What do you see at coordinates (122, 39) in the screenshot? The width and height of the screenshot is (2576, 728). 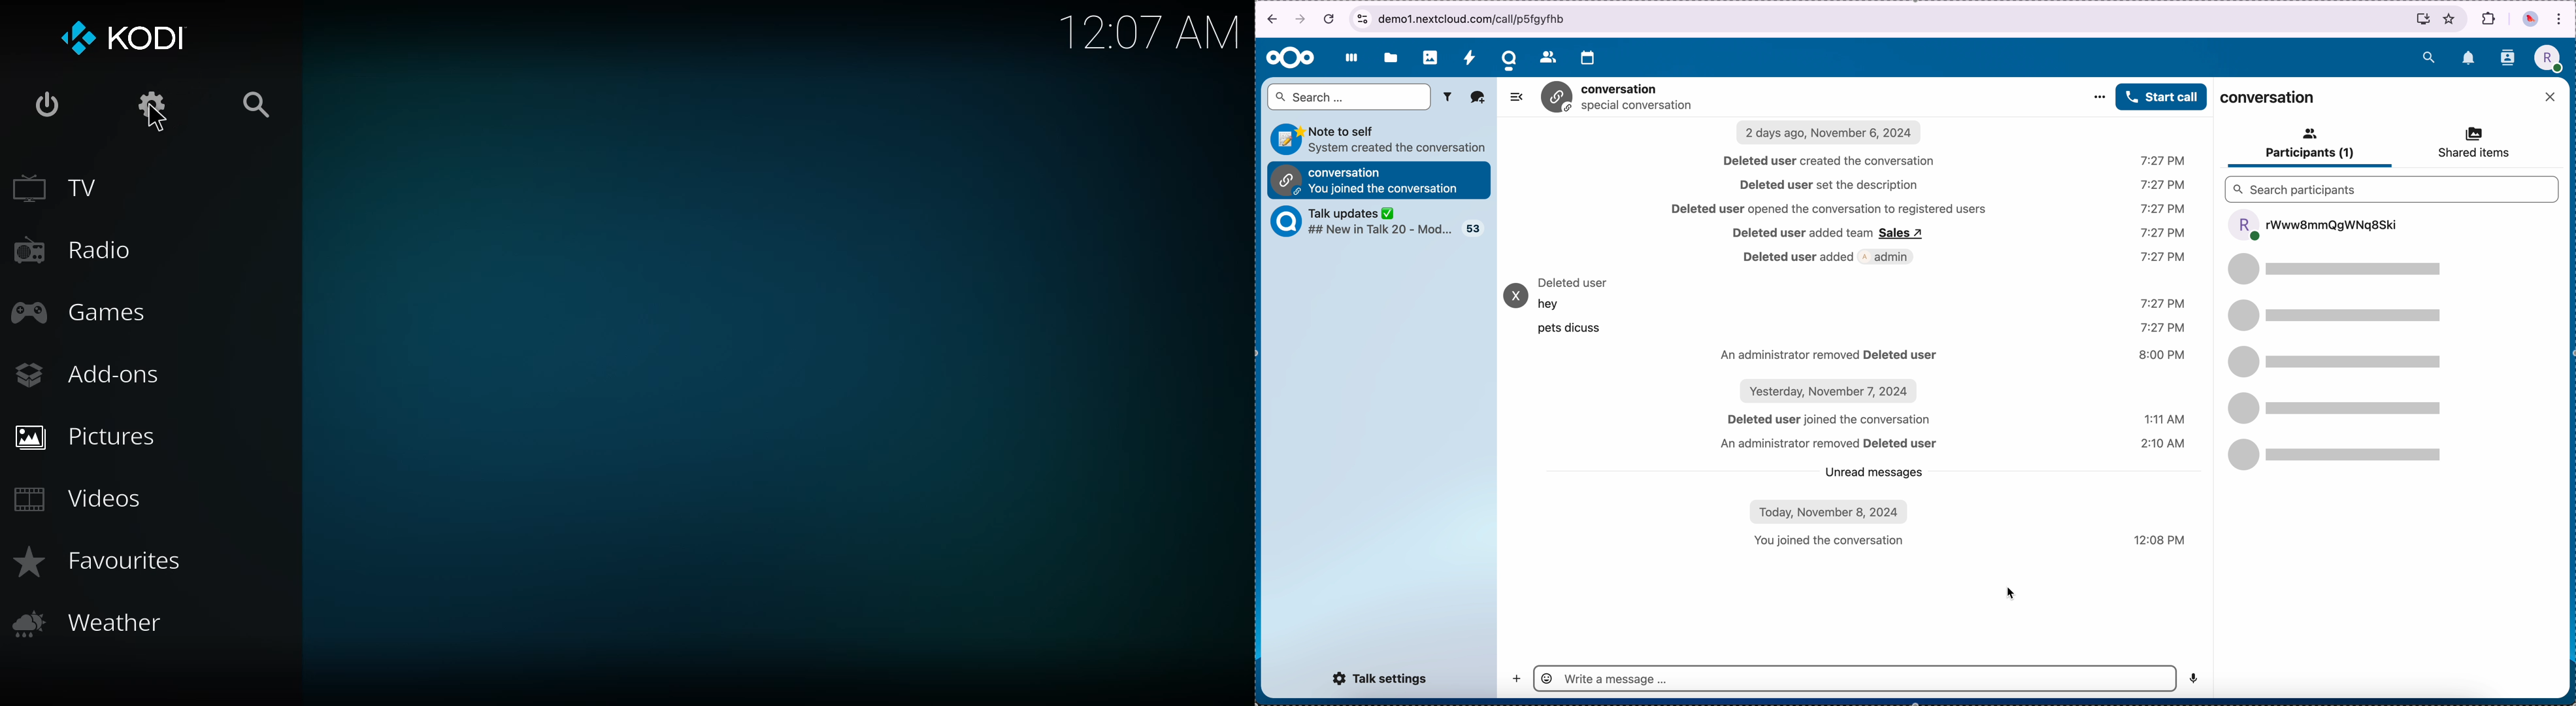 I see `kodi` at bounding box center [122, 39].